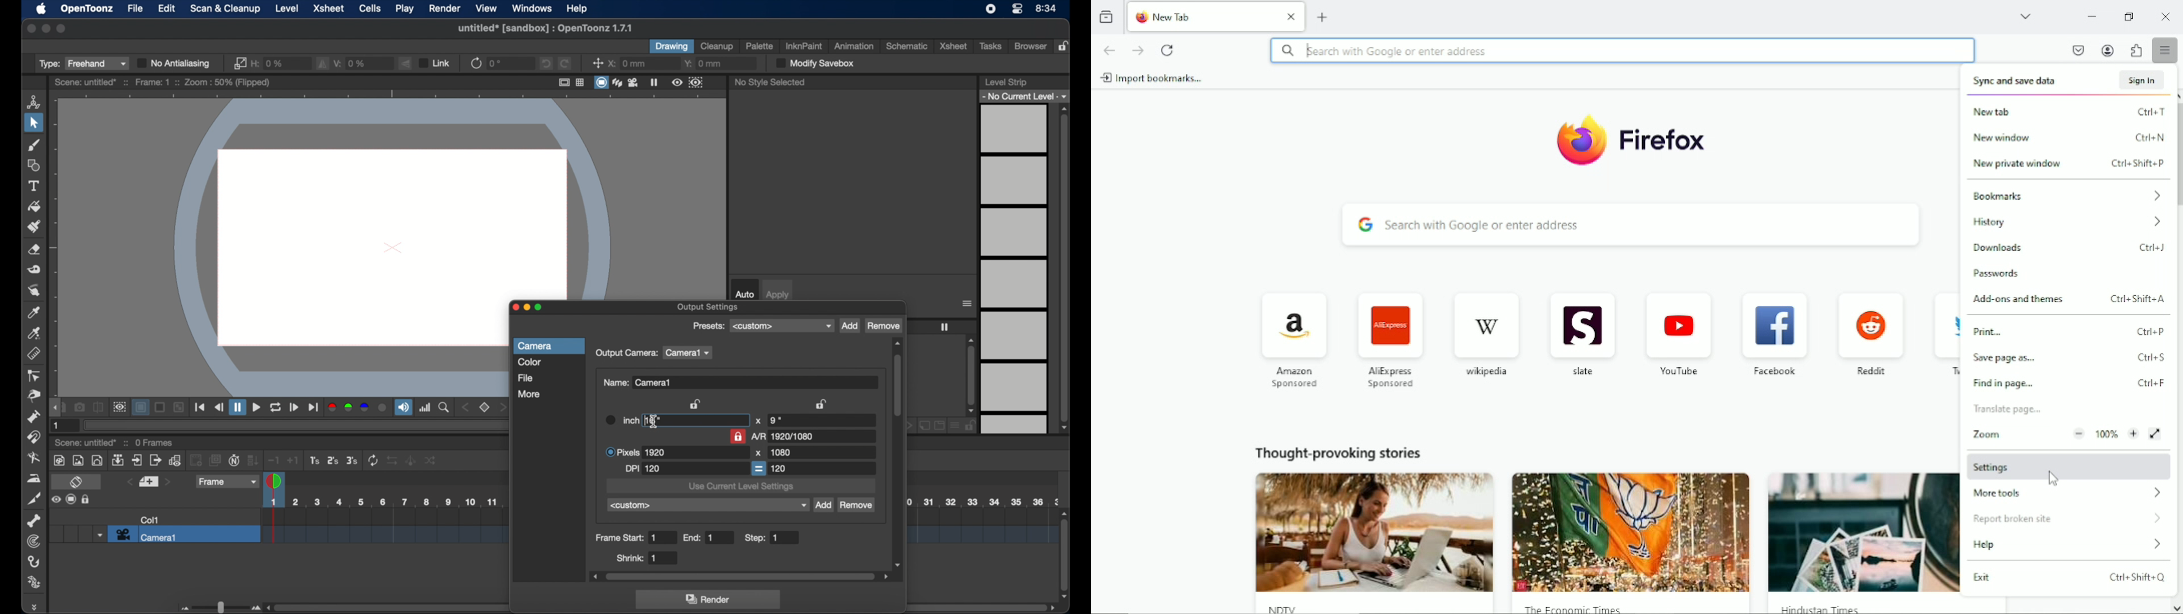 This screenshot has height=616, width=2184. I want to click on equal to, so click(760, 468).